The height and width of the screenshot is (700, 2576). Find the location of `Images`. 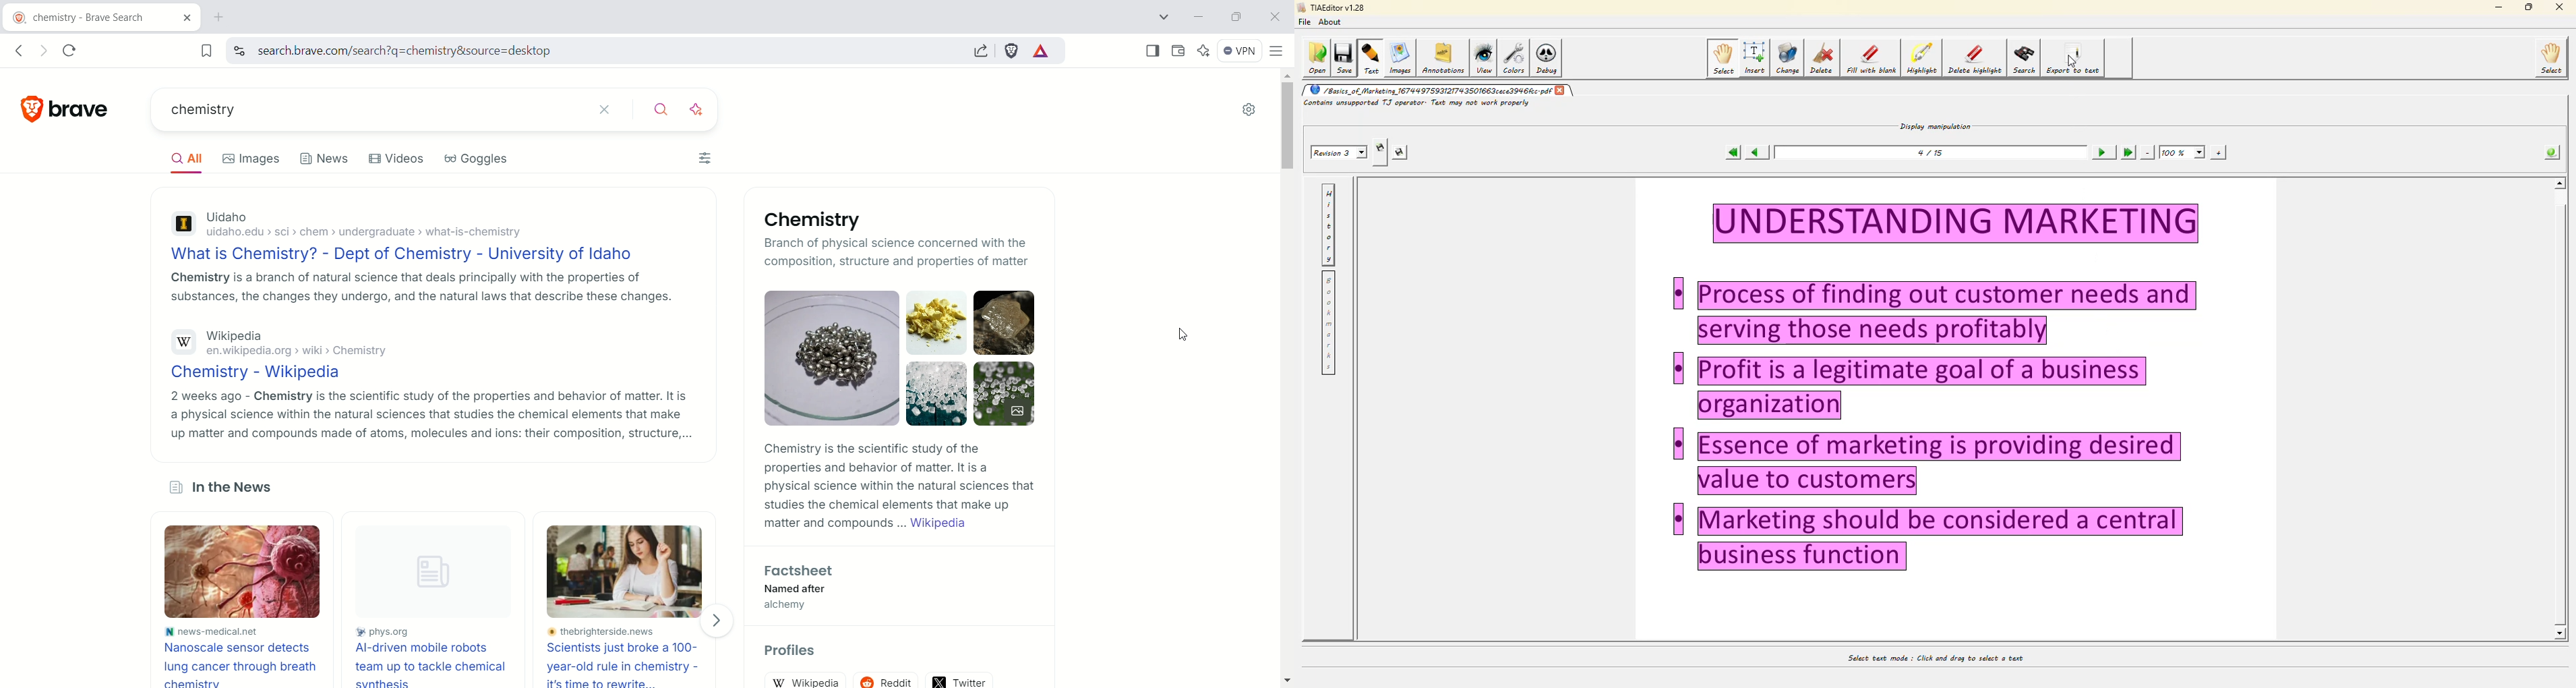

Images is located at coordinates (258, 159).